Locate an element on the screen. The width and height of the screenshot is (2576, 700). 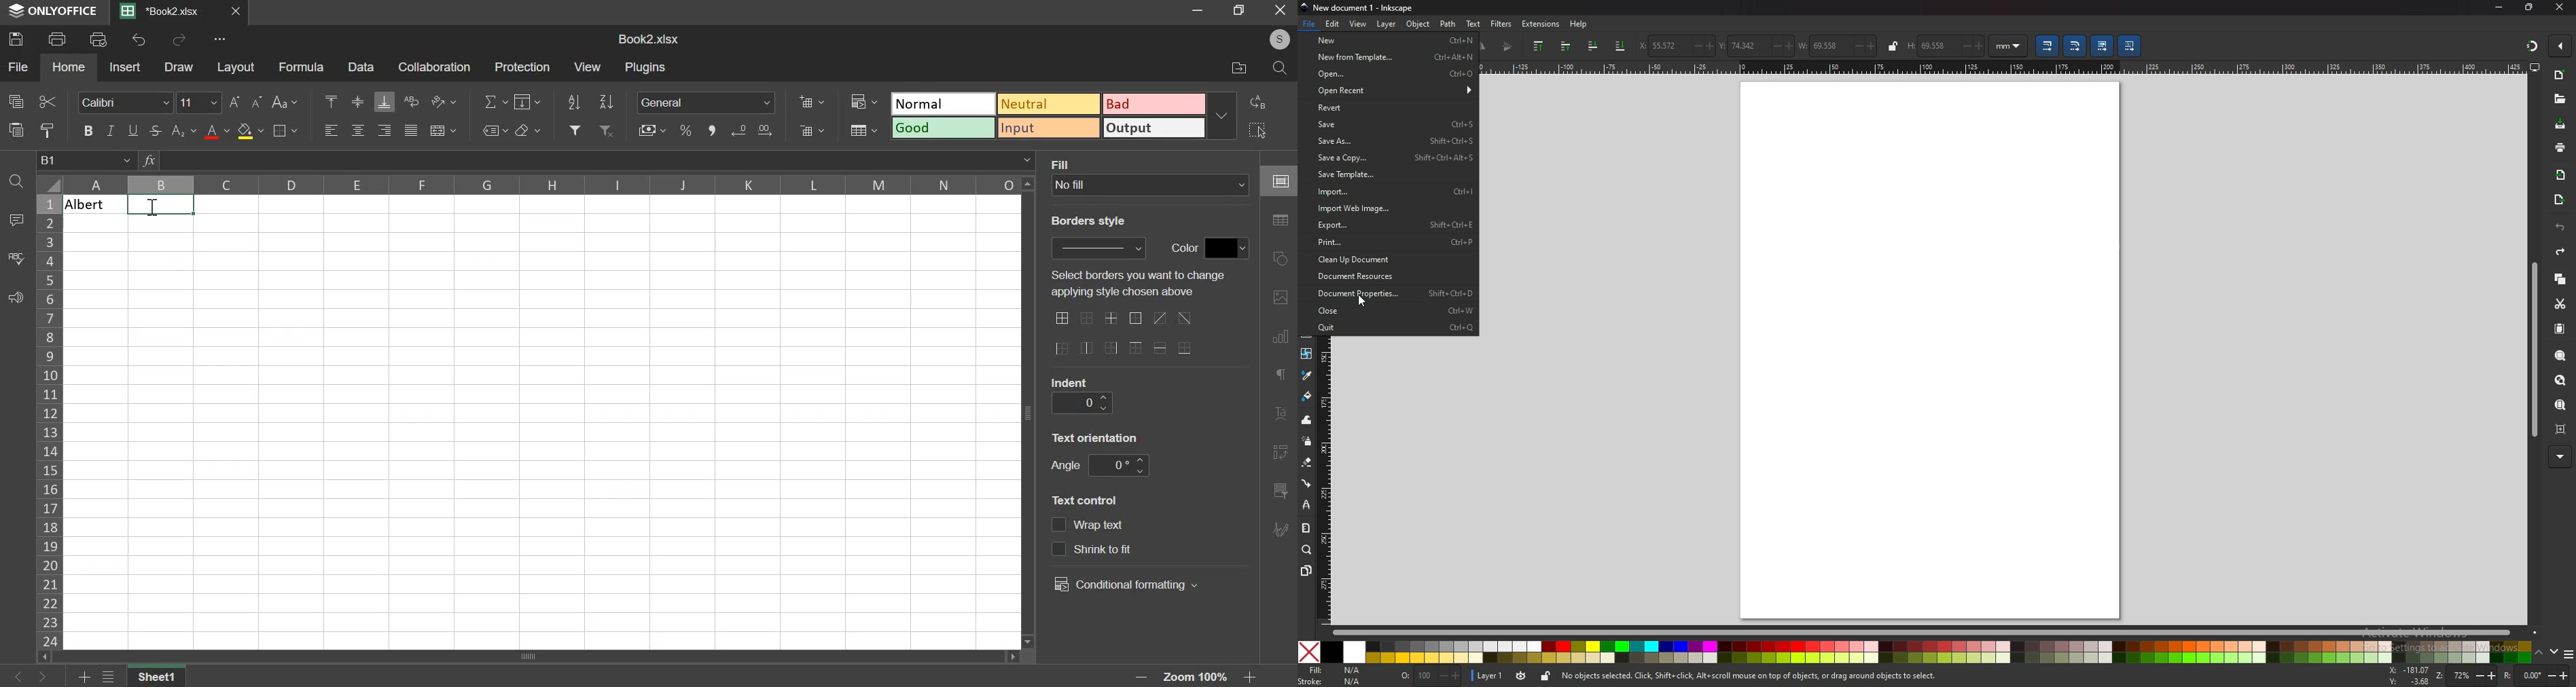
orientation is located at coordinates (442, 100).